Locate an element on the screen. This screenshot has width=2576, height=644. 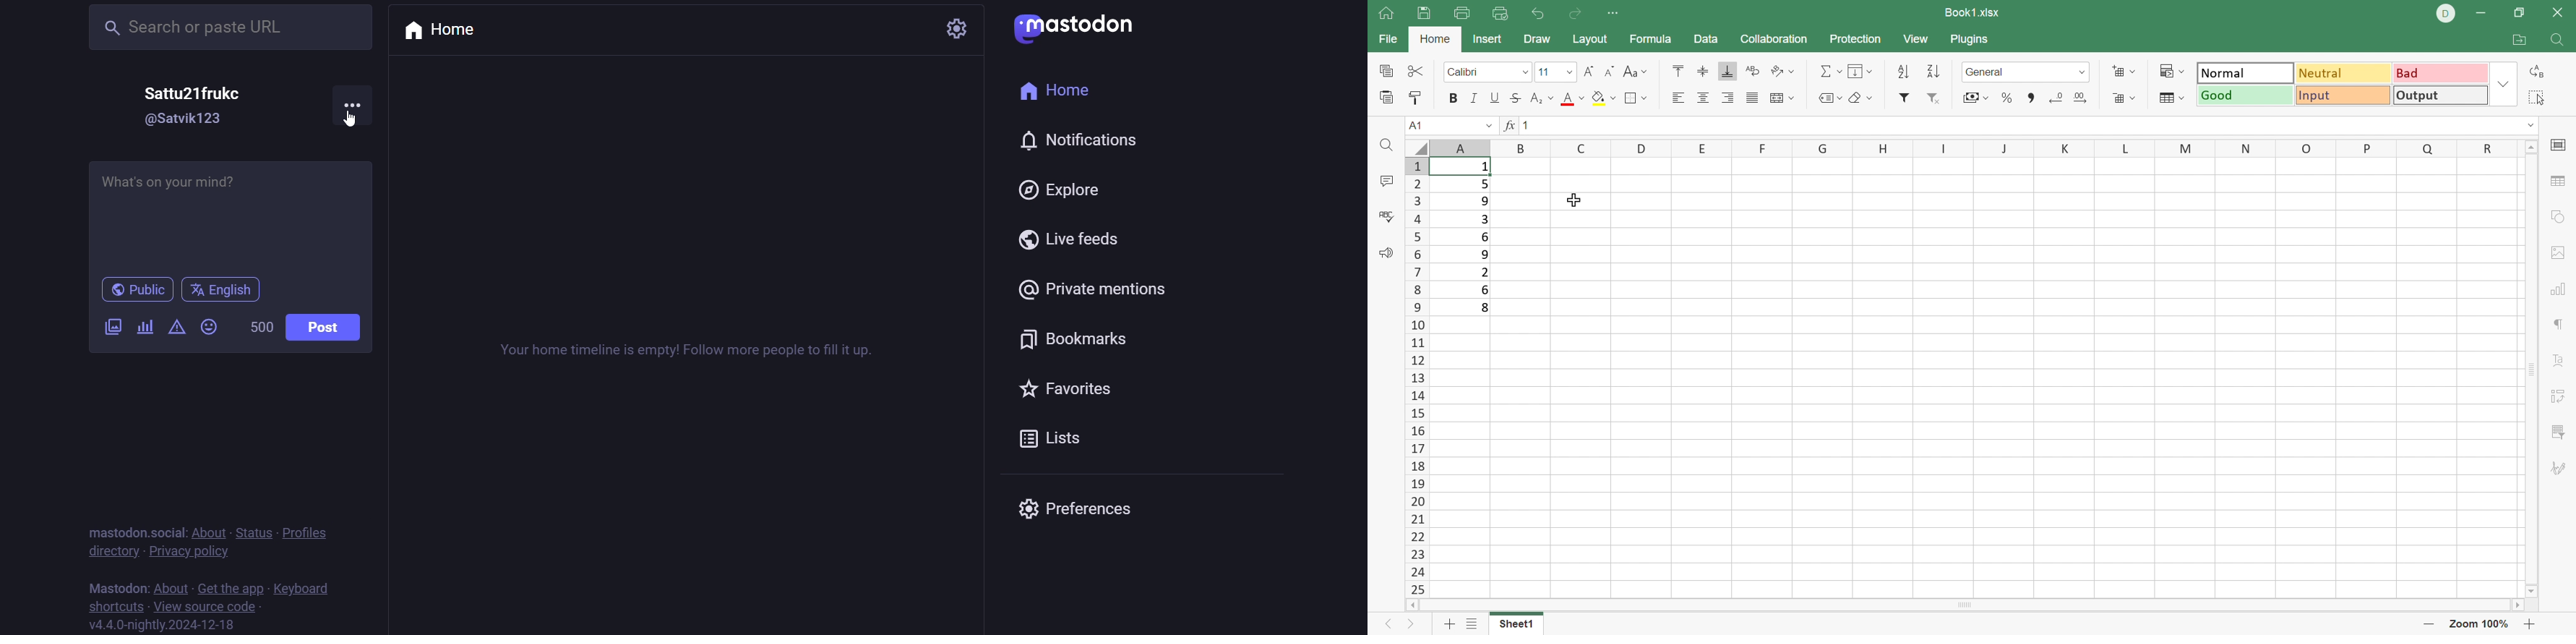
Previous is located at coordinates (1390, 626).